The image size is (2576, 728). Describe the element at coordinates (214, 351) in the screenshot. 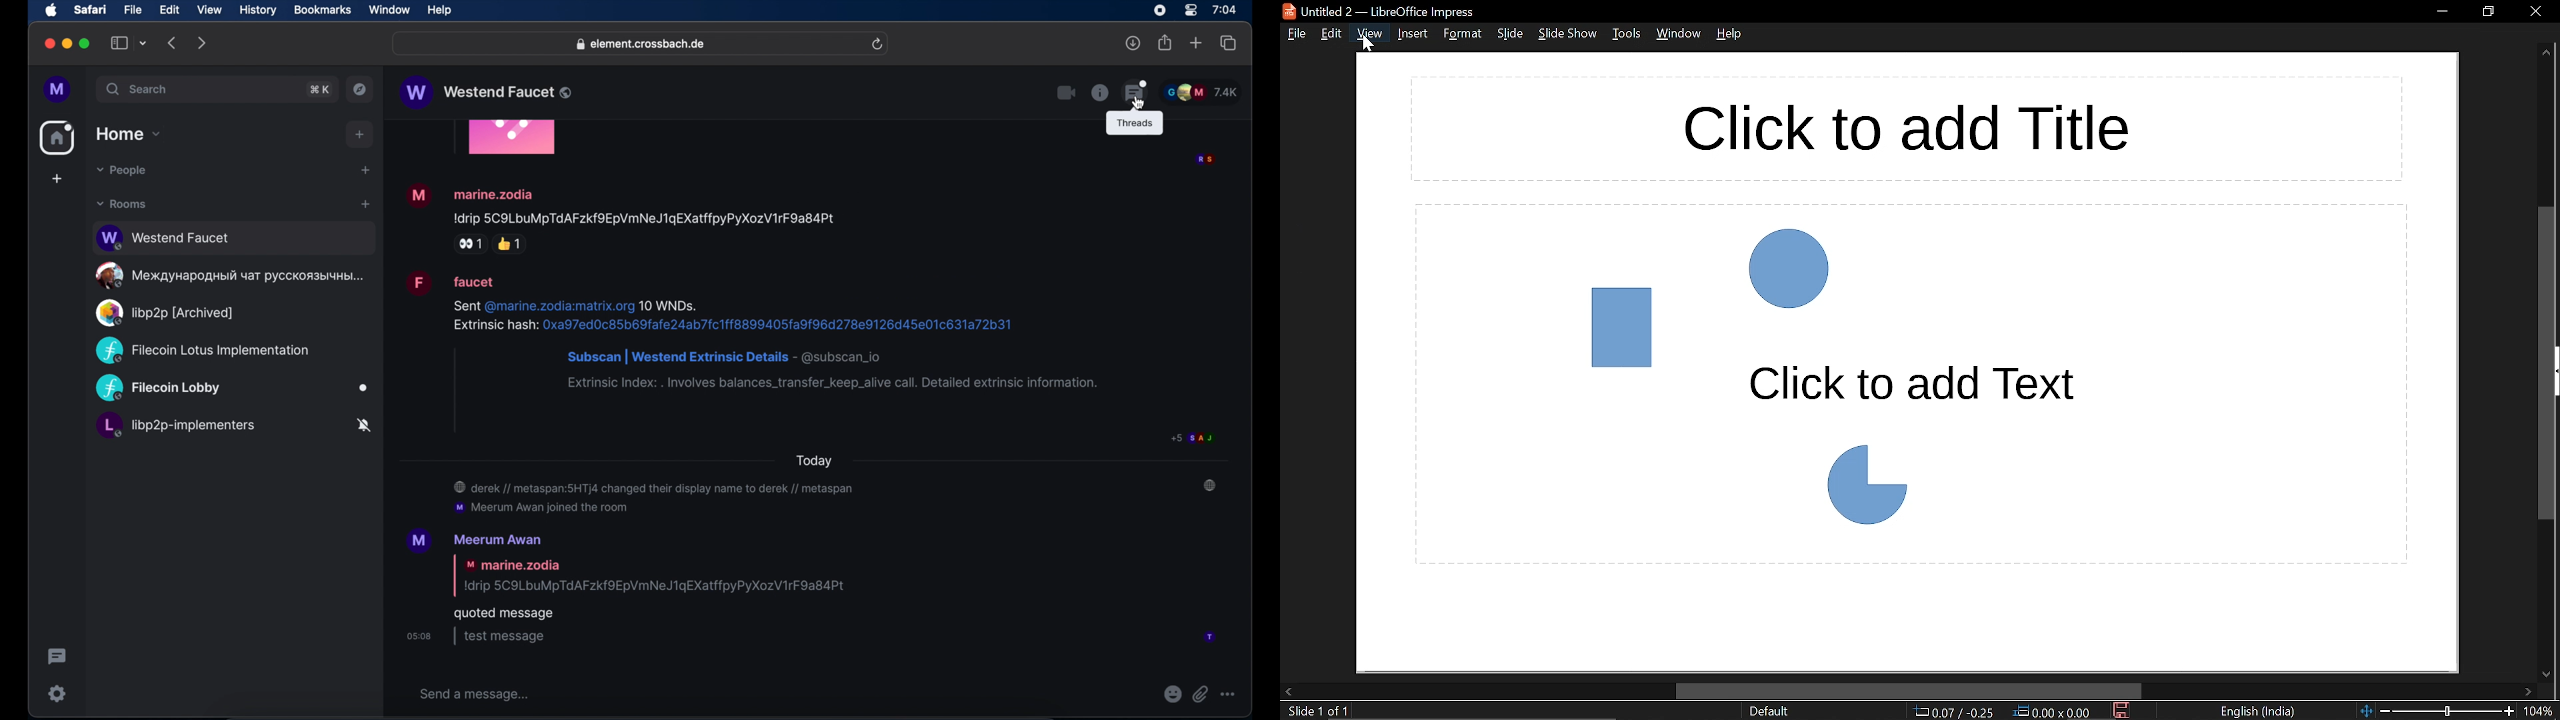

I see `(C2 Filecoin Lotus Implementation` at that location.